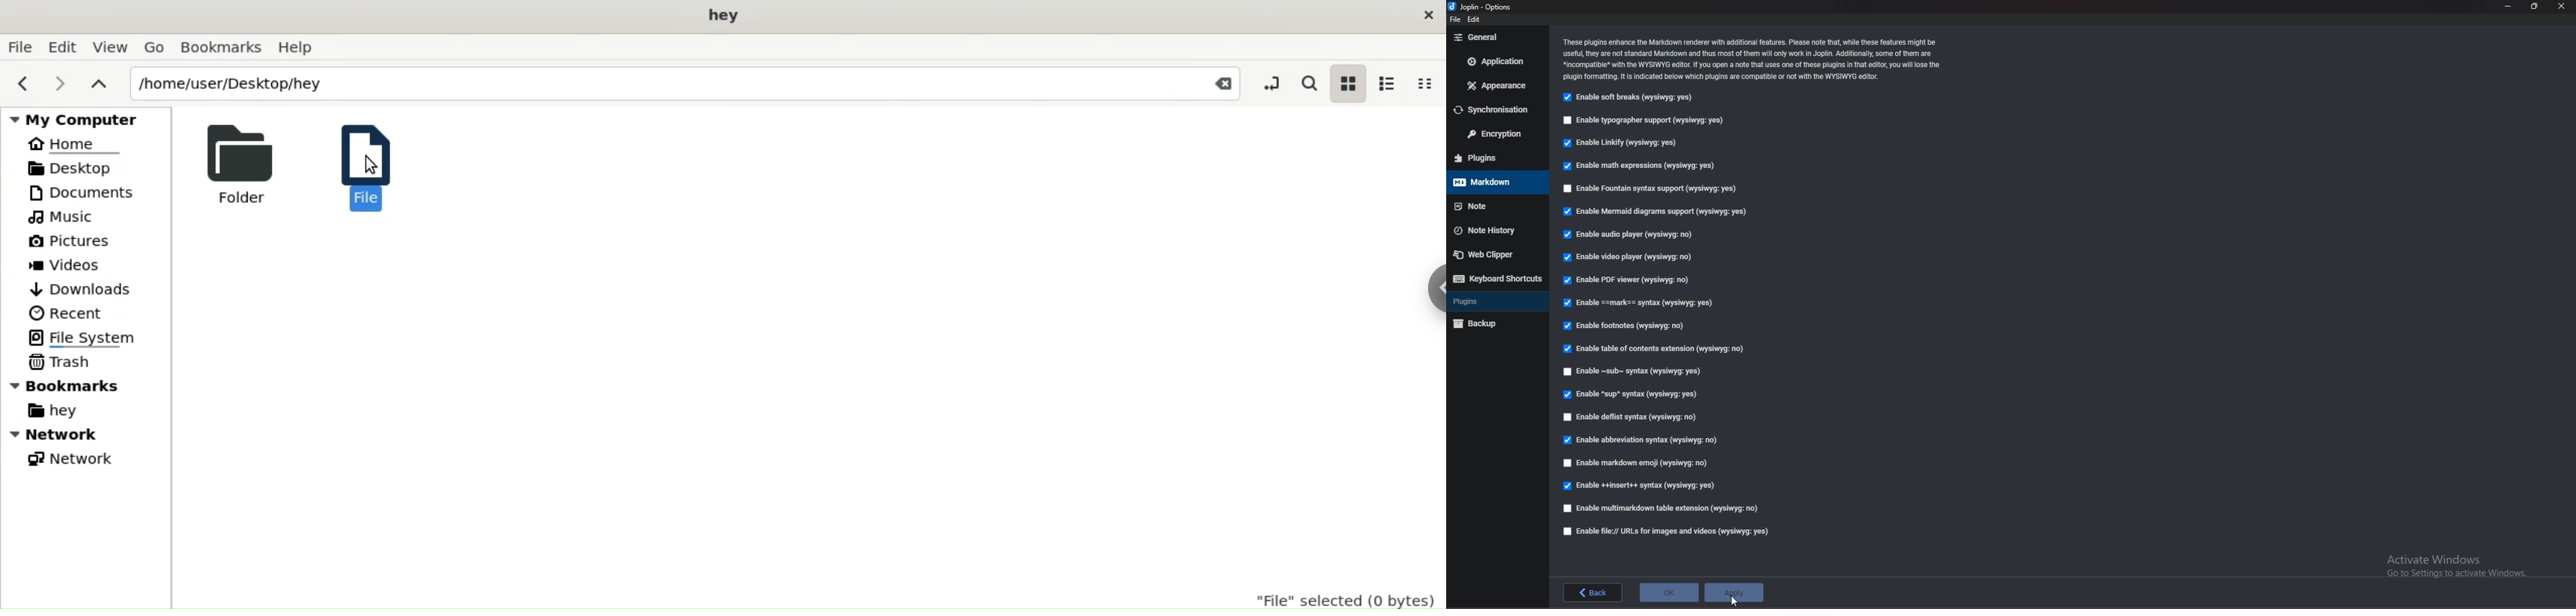  Describe the element at coordinates (2454, 567) in the screenshot. I see `Activate Windows` at that location.